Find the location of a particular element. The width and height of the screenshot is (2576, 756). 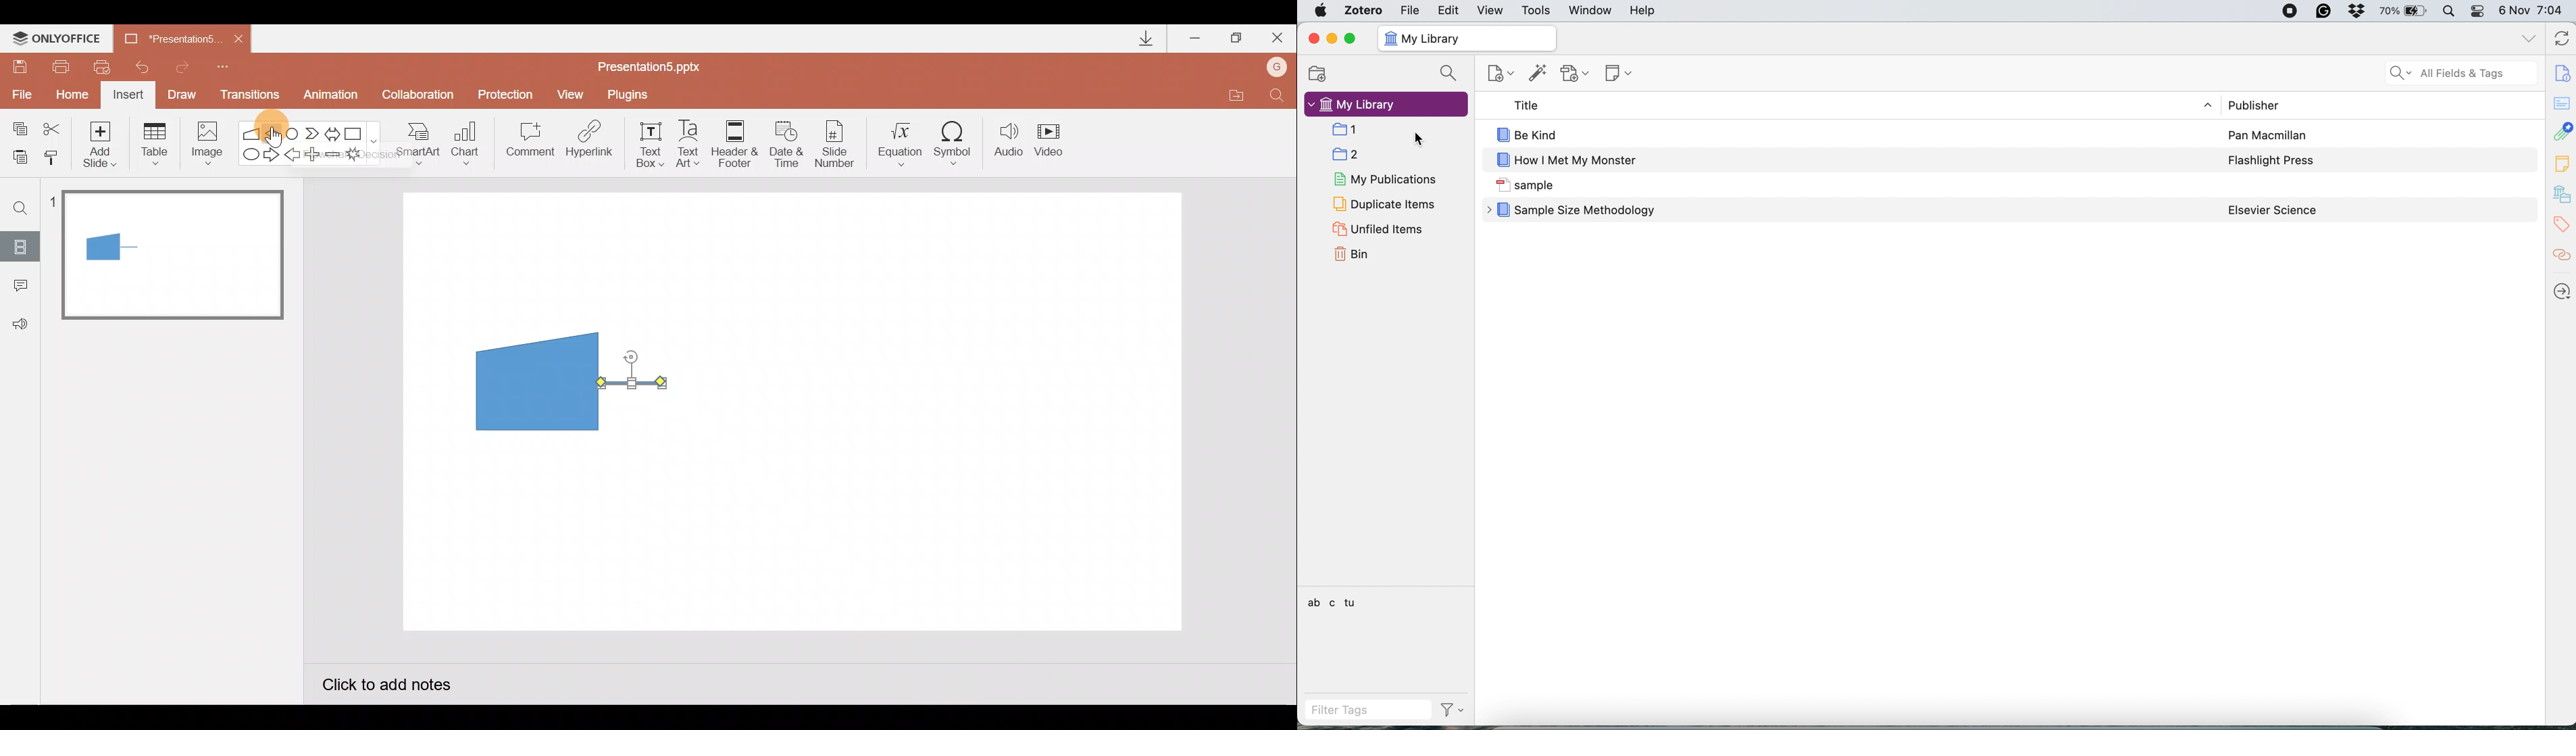

collection 2 is located at coordinates (1350, 155).